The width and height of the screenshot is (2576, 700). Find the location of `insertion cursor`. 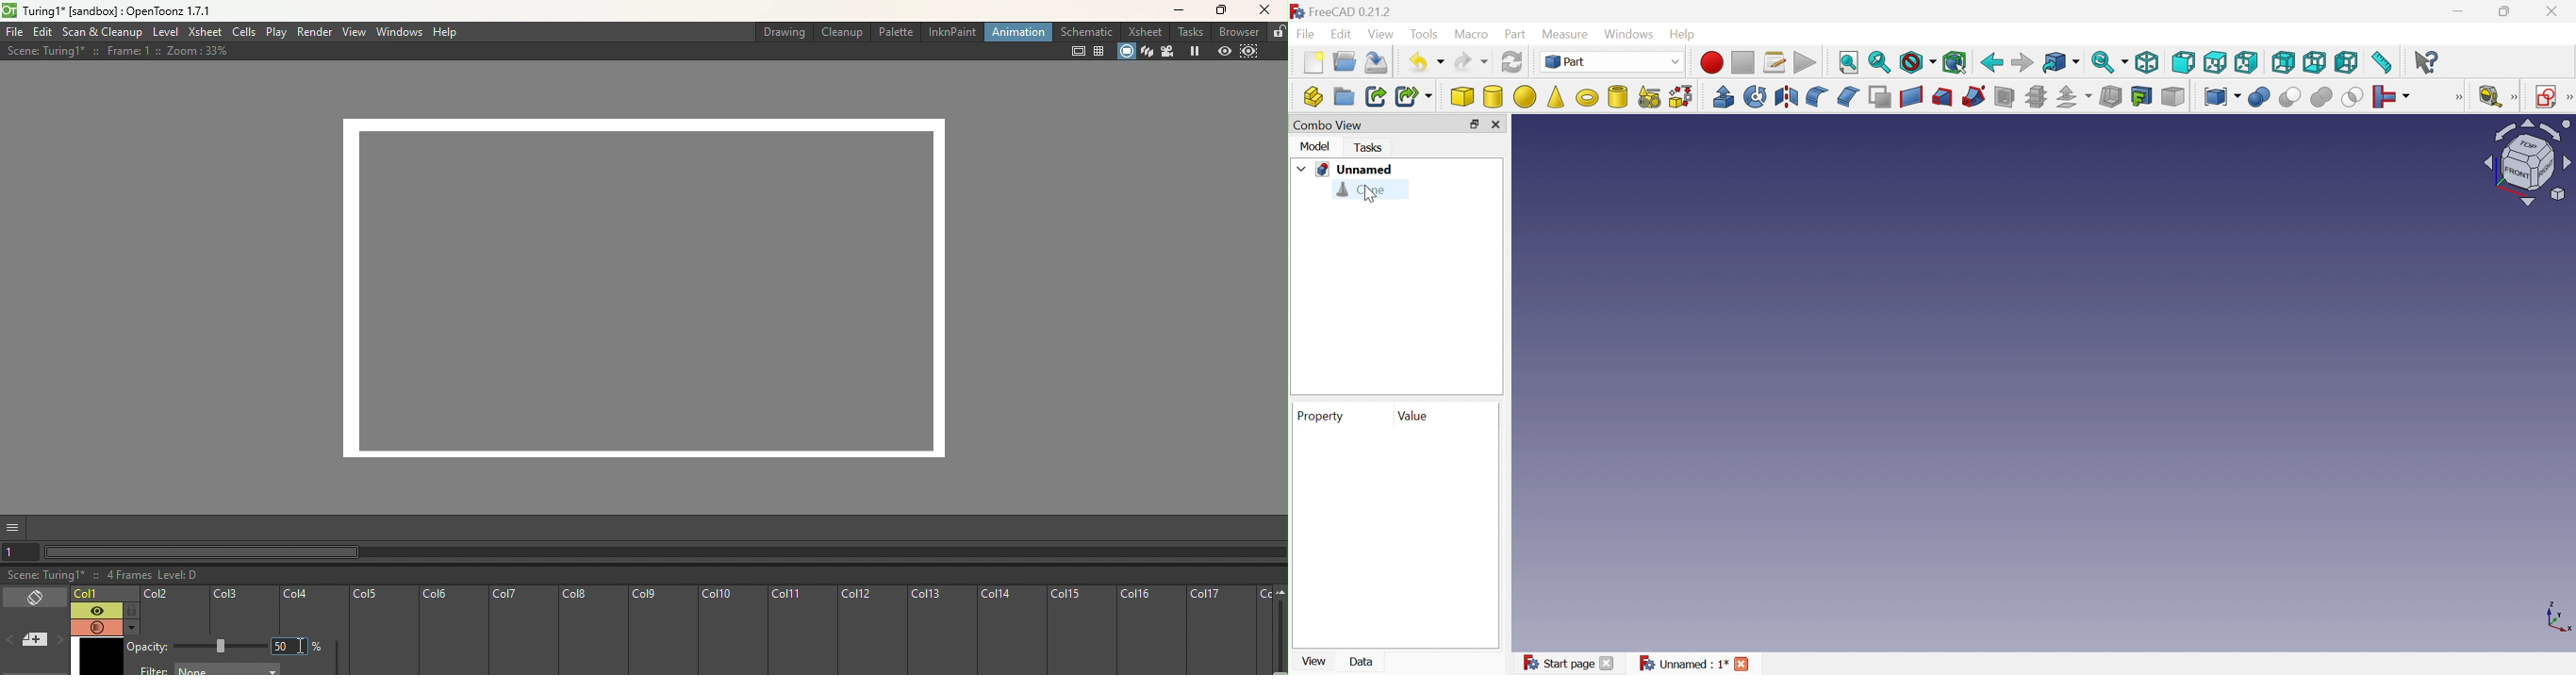

insertion cursor is located at coordinates (303, 648).